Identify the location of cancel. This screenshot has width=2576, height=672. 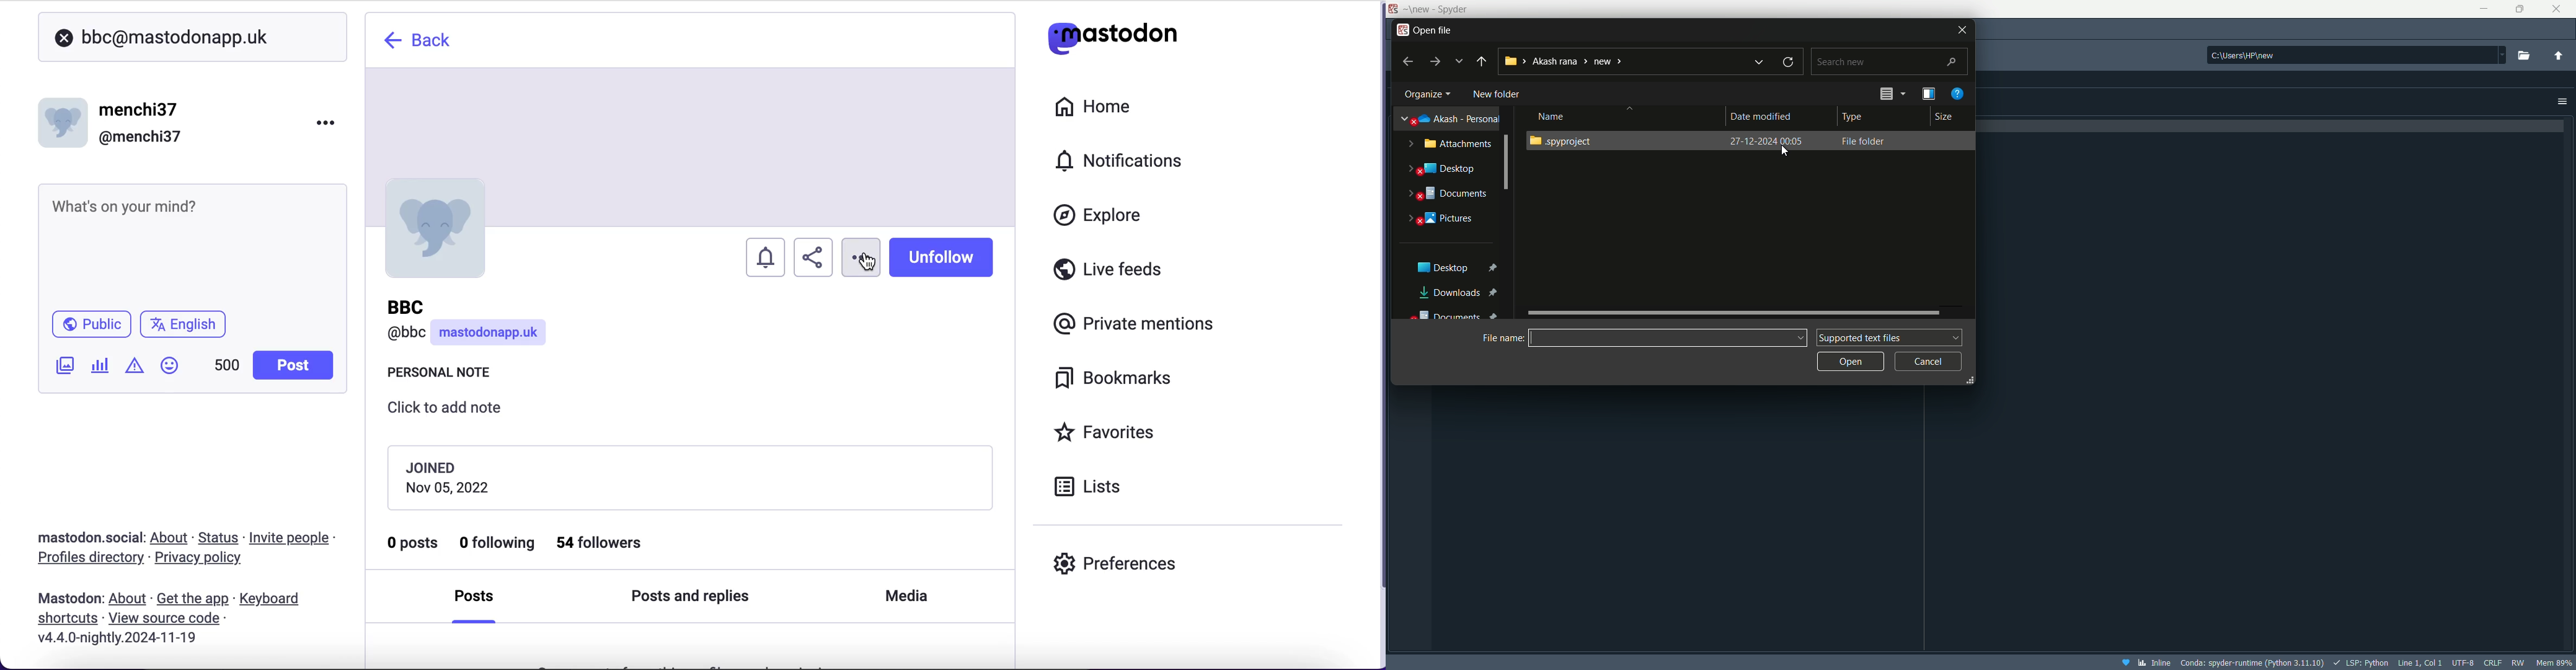
(1931, 361).